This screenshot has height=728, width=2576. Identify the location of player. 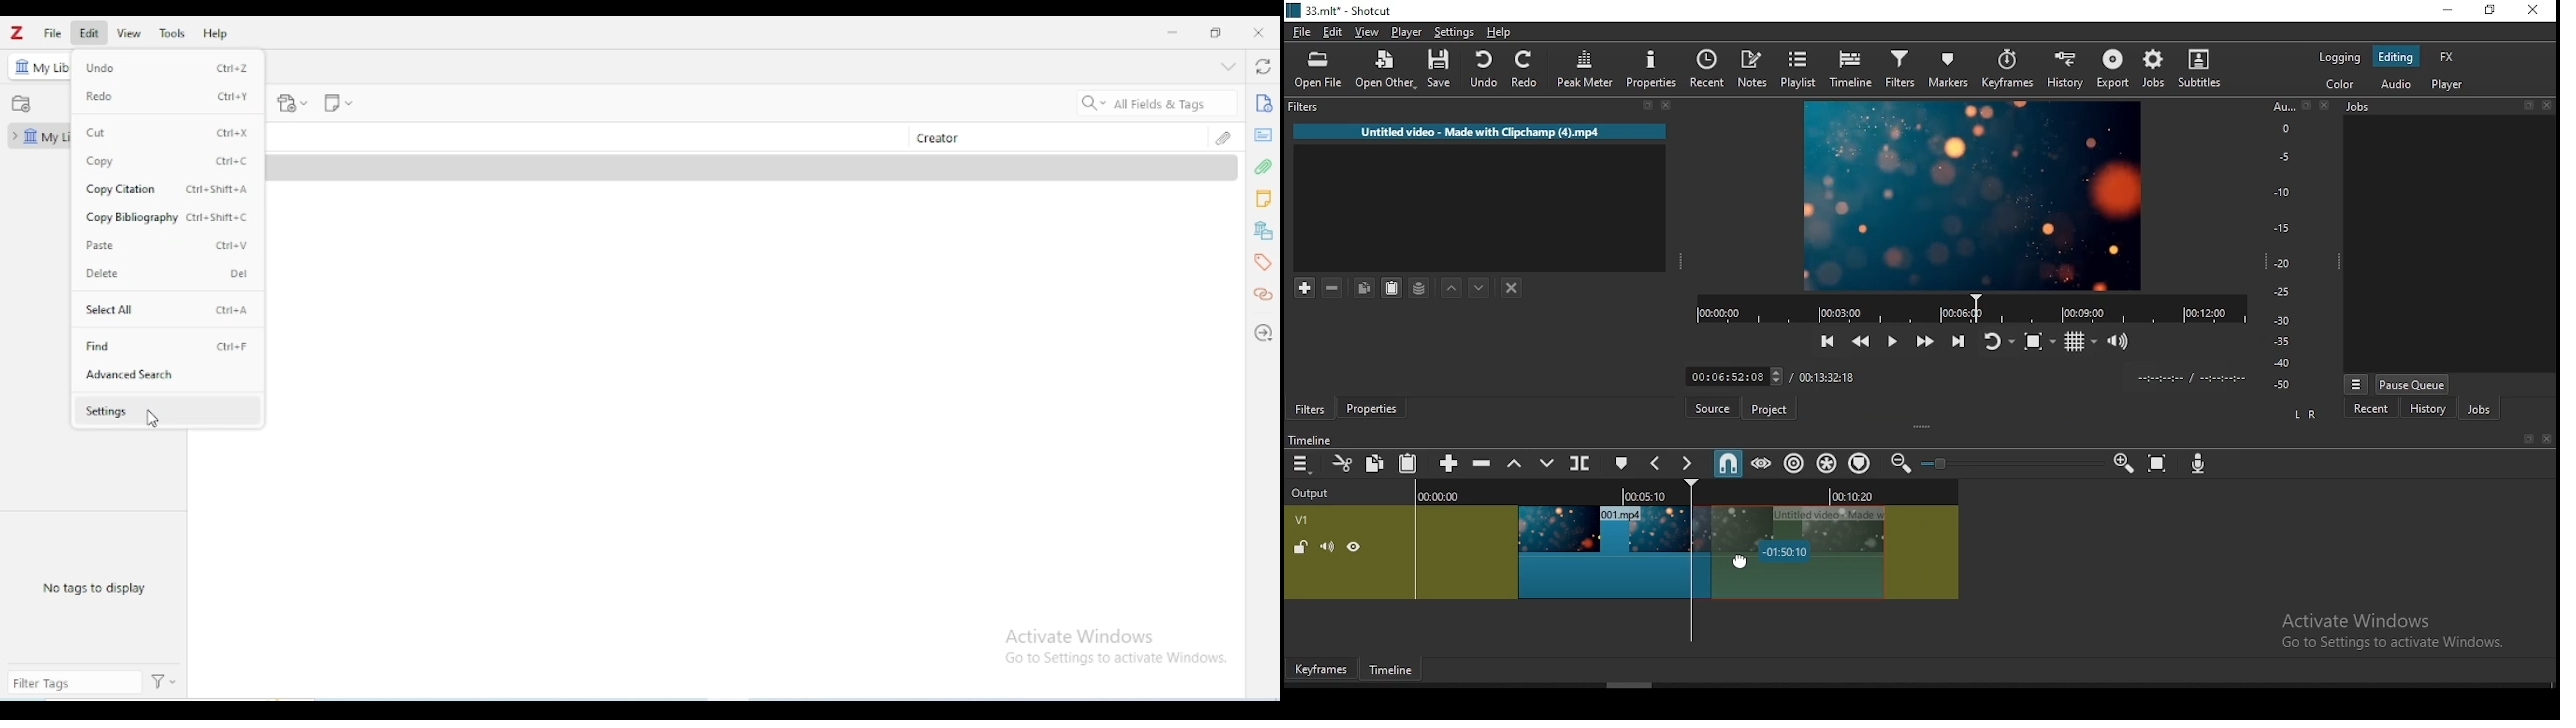
(1407, 31).